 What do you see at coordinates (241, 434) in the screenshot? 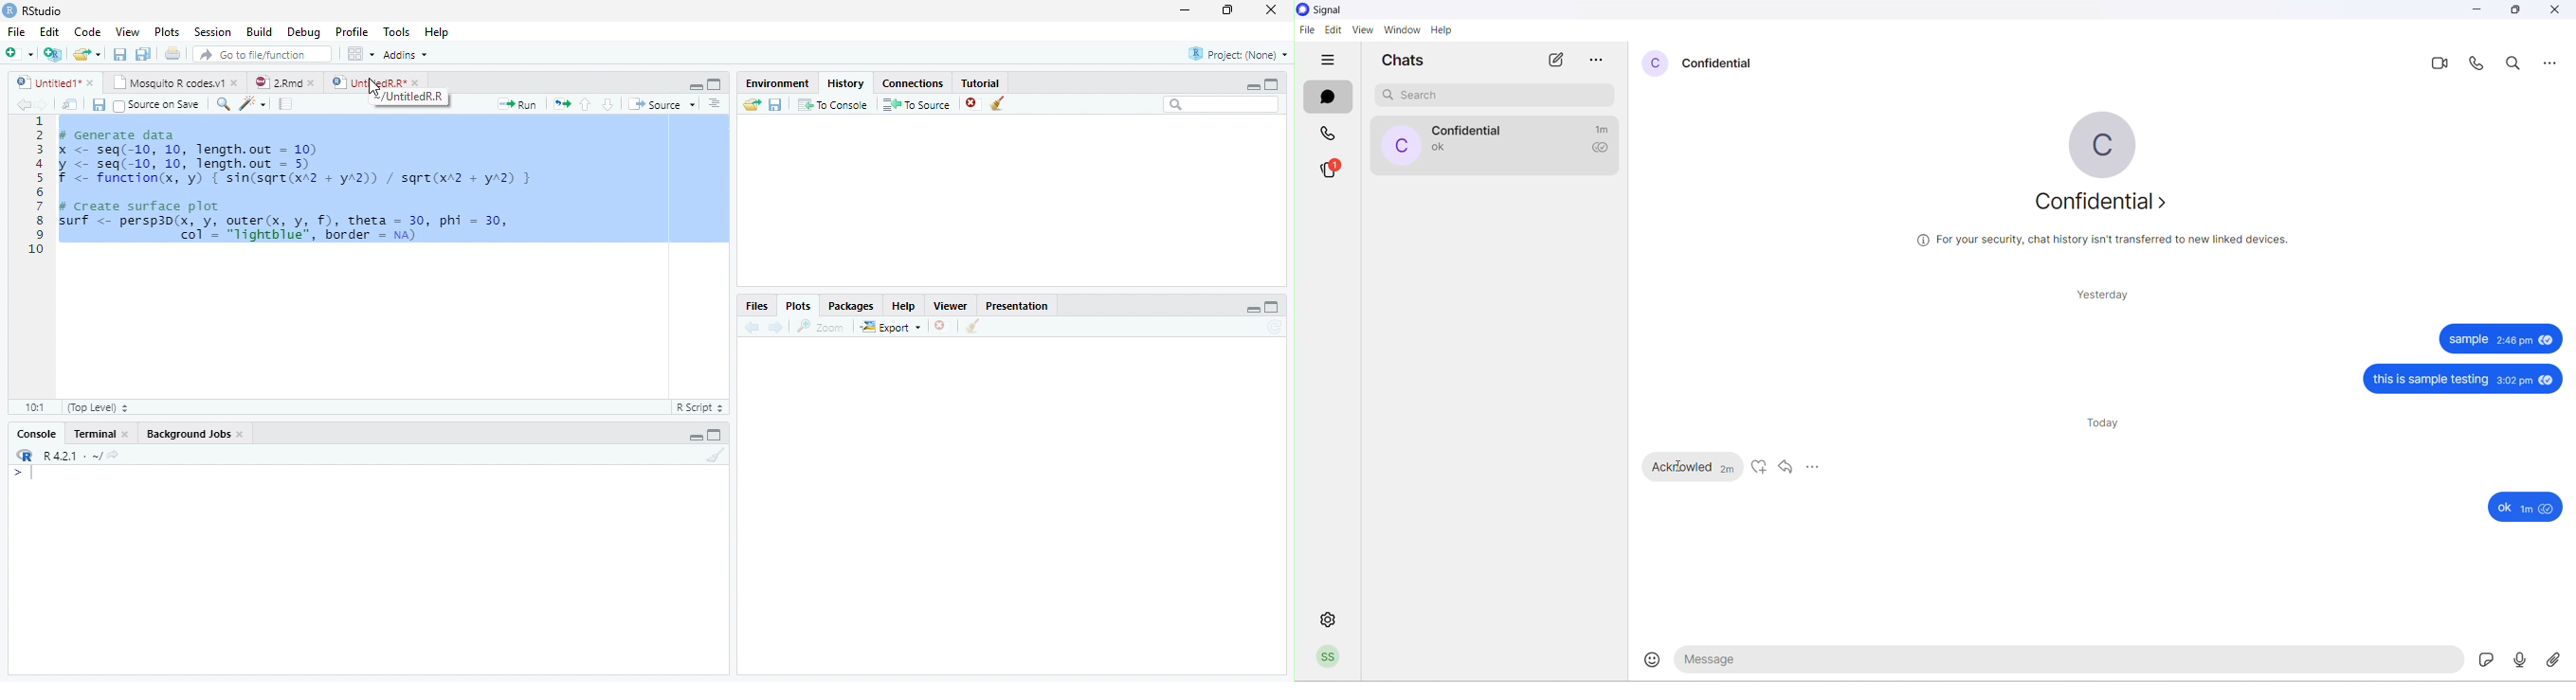
I see `Close` at bounding box center [241, 434].